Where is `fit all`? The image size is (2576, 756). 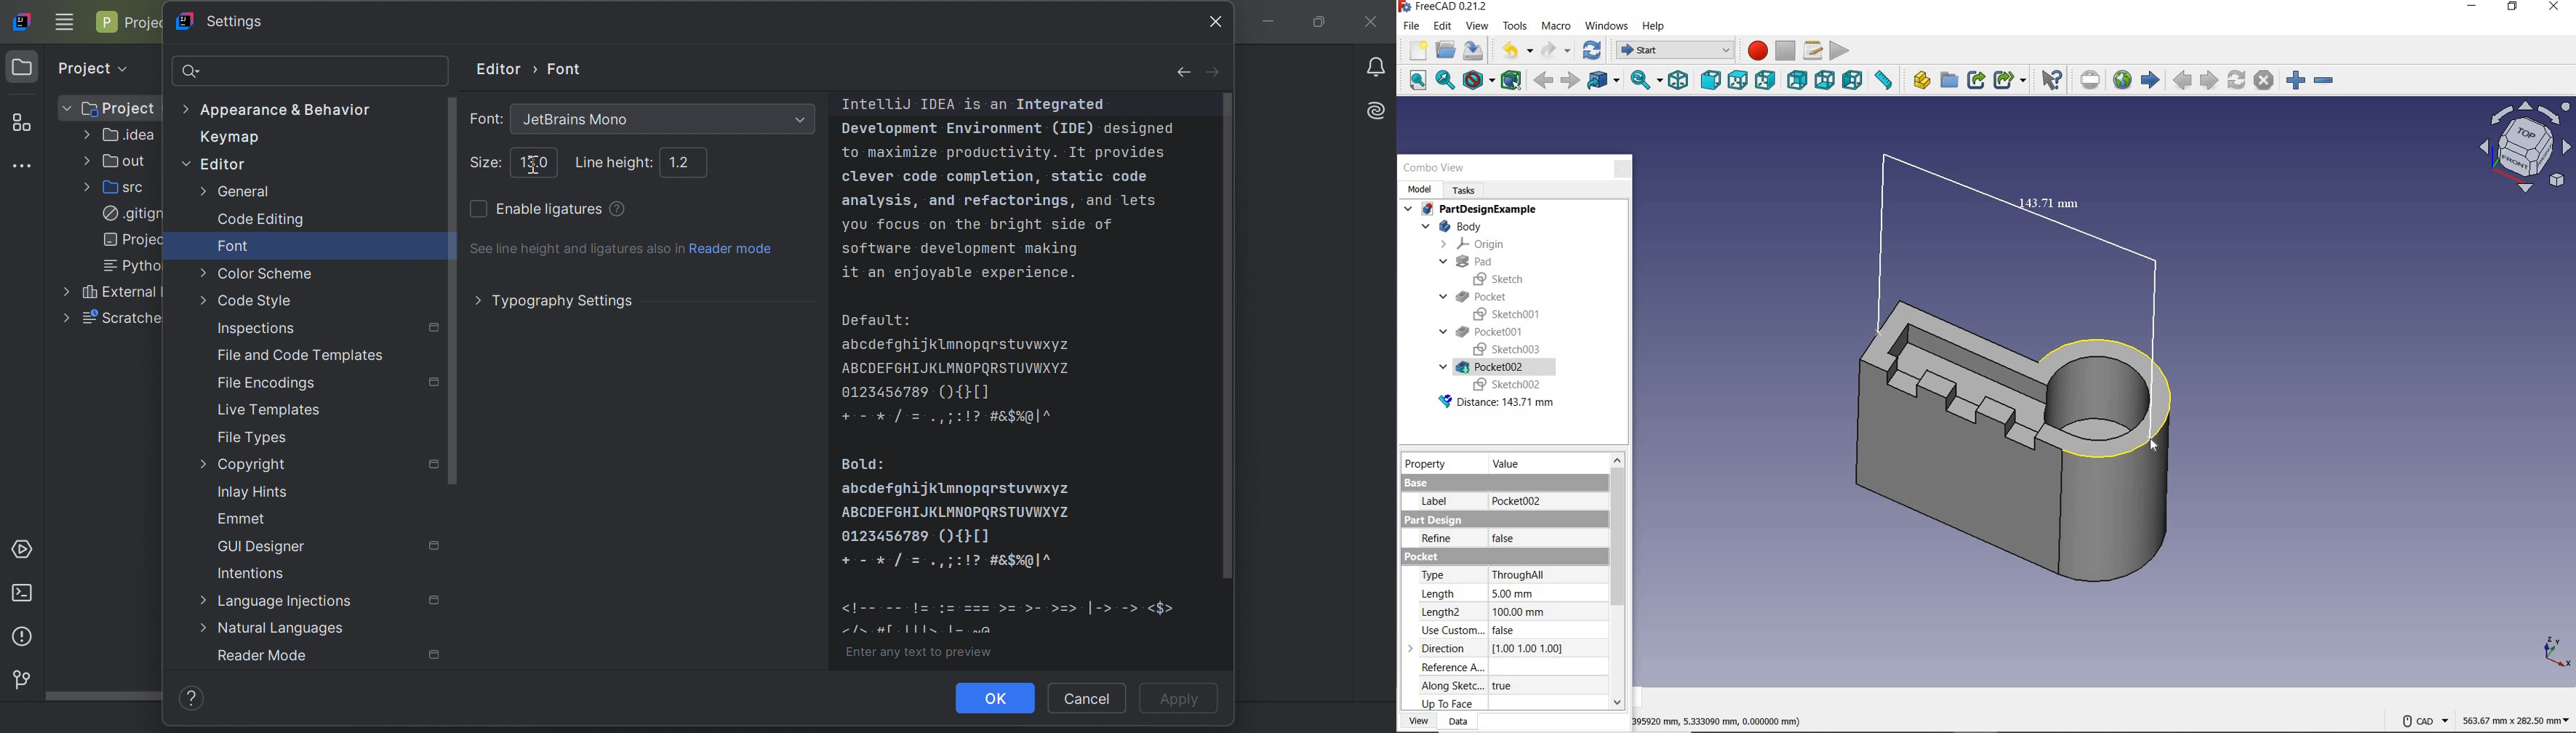 fit all is located at coordinates (1412, 81).